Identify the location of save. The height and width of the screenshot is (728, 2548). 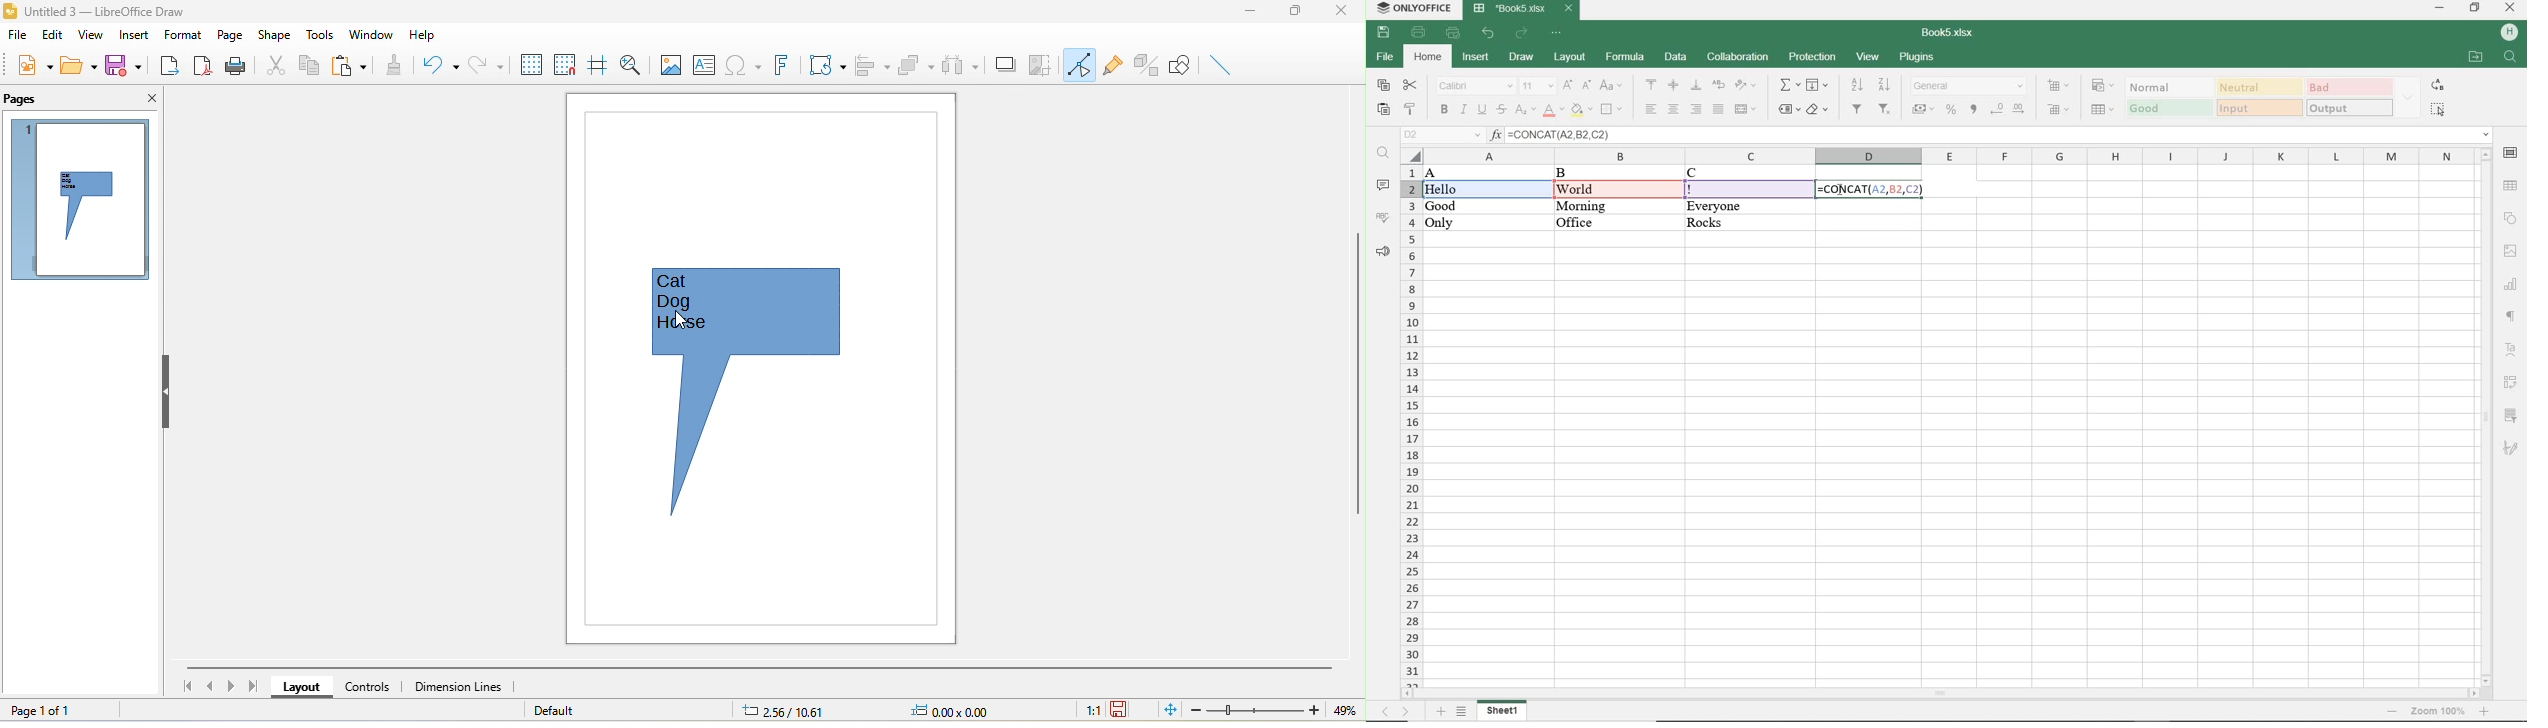
(123, 68).